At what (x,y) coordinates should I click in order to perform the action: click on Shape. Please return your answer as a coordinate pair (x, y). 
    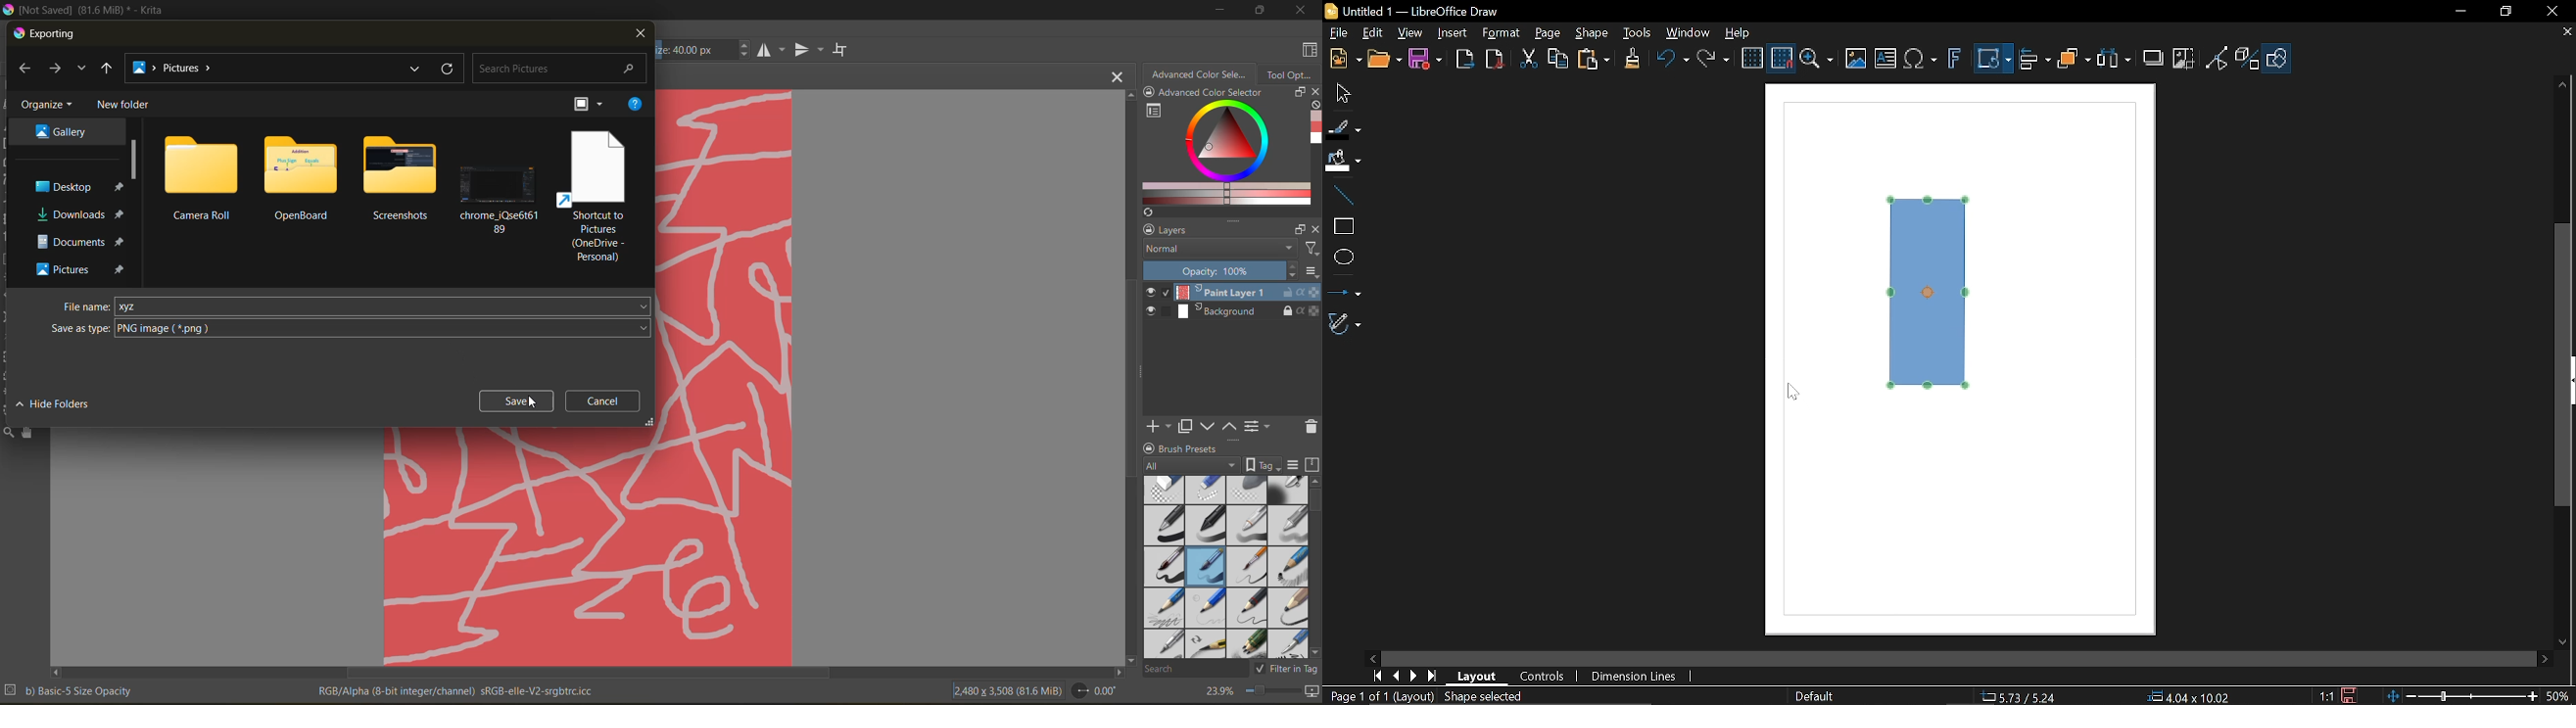
    Looking at the image, I should click on (1595, 34).